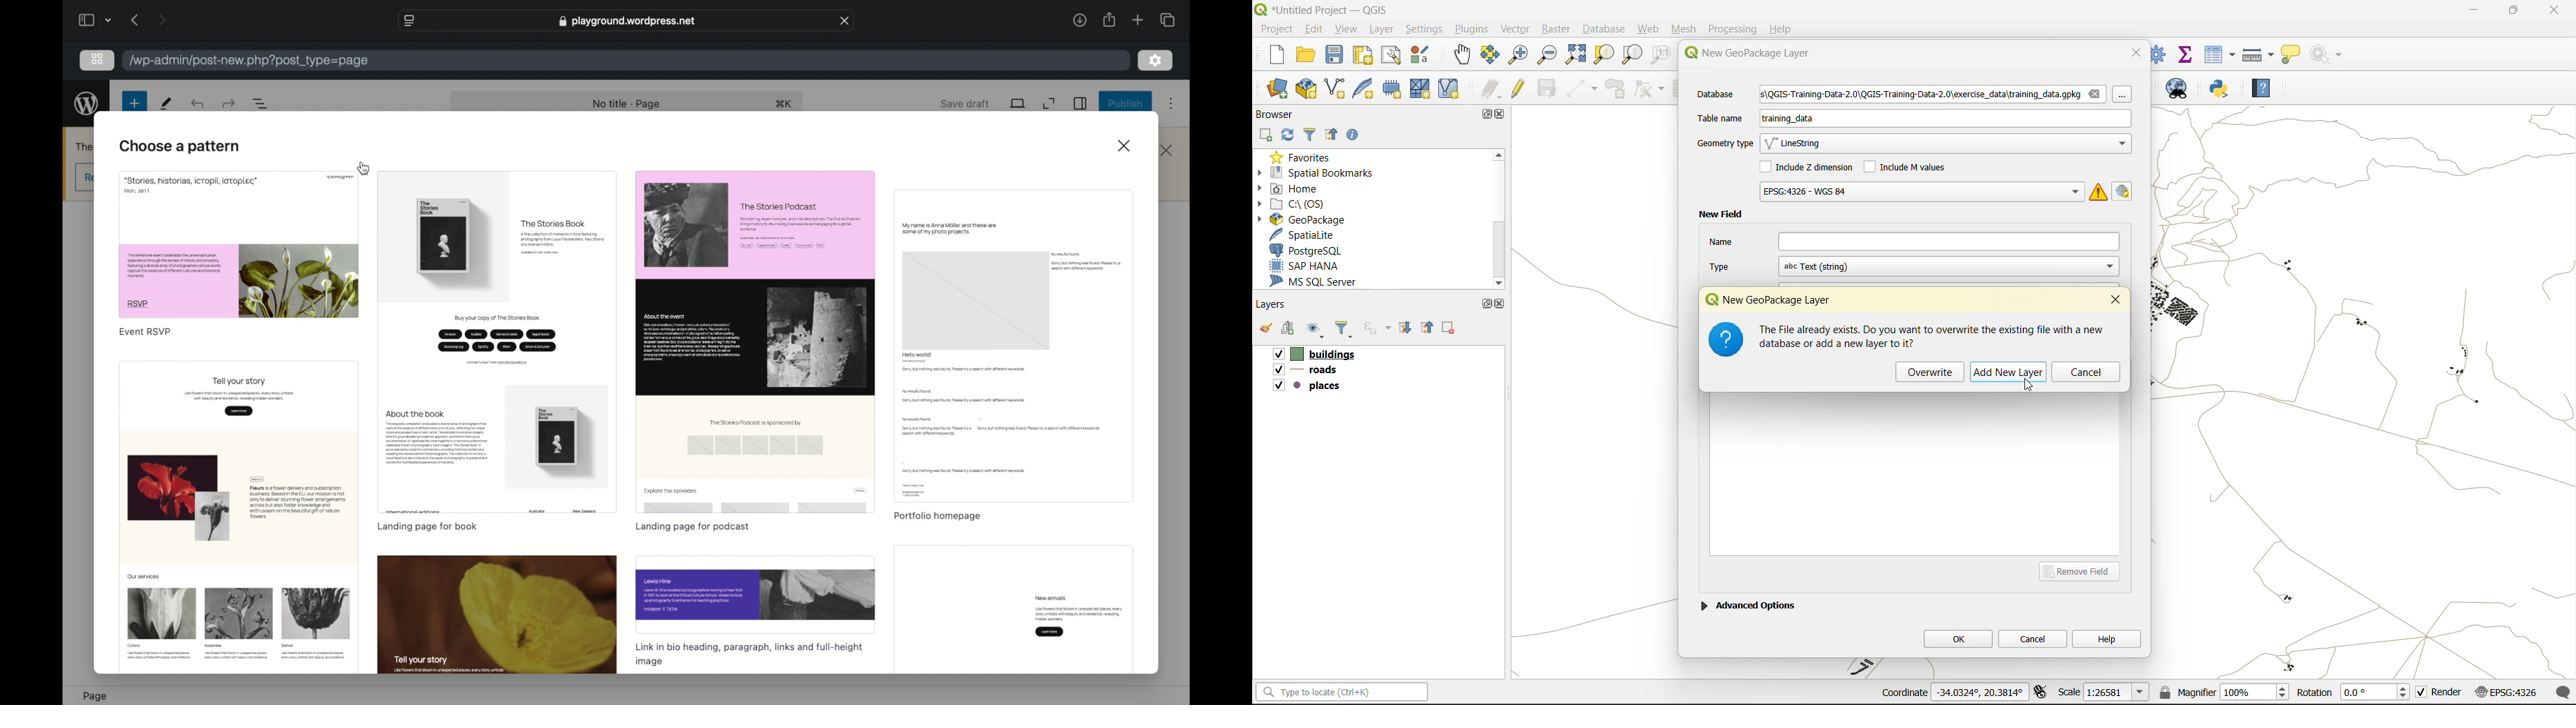 Image resolution: width=2576 pixels, height=728 pixels. Describe the element at coordinates (1911, 266) in the screenshot. I see `type(text string)` at that location.